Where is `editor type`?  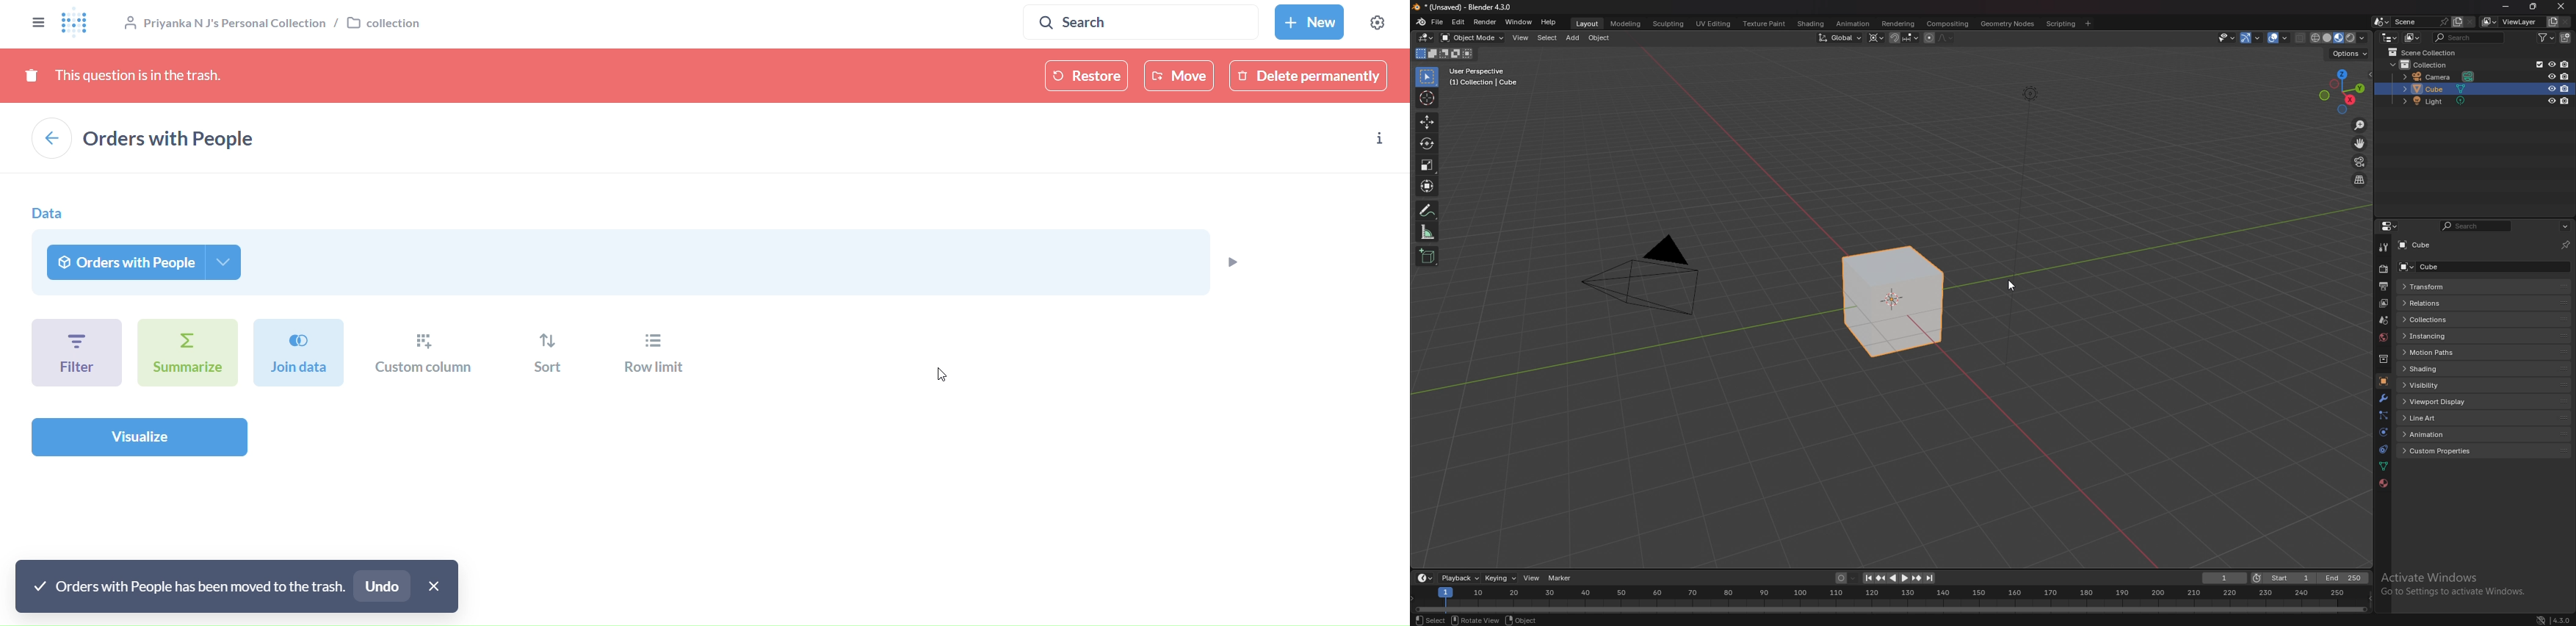
editor type is located at coordinates (1425, 579).